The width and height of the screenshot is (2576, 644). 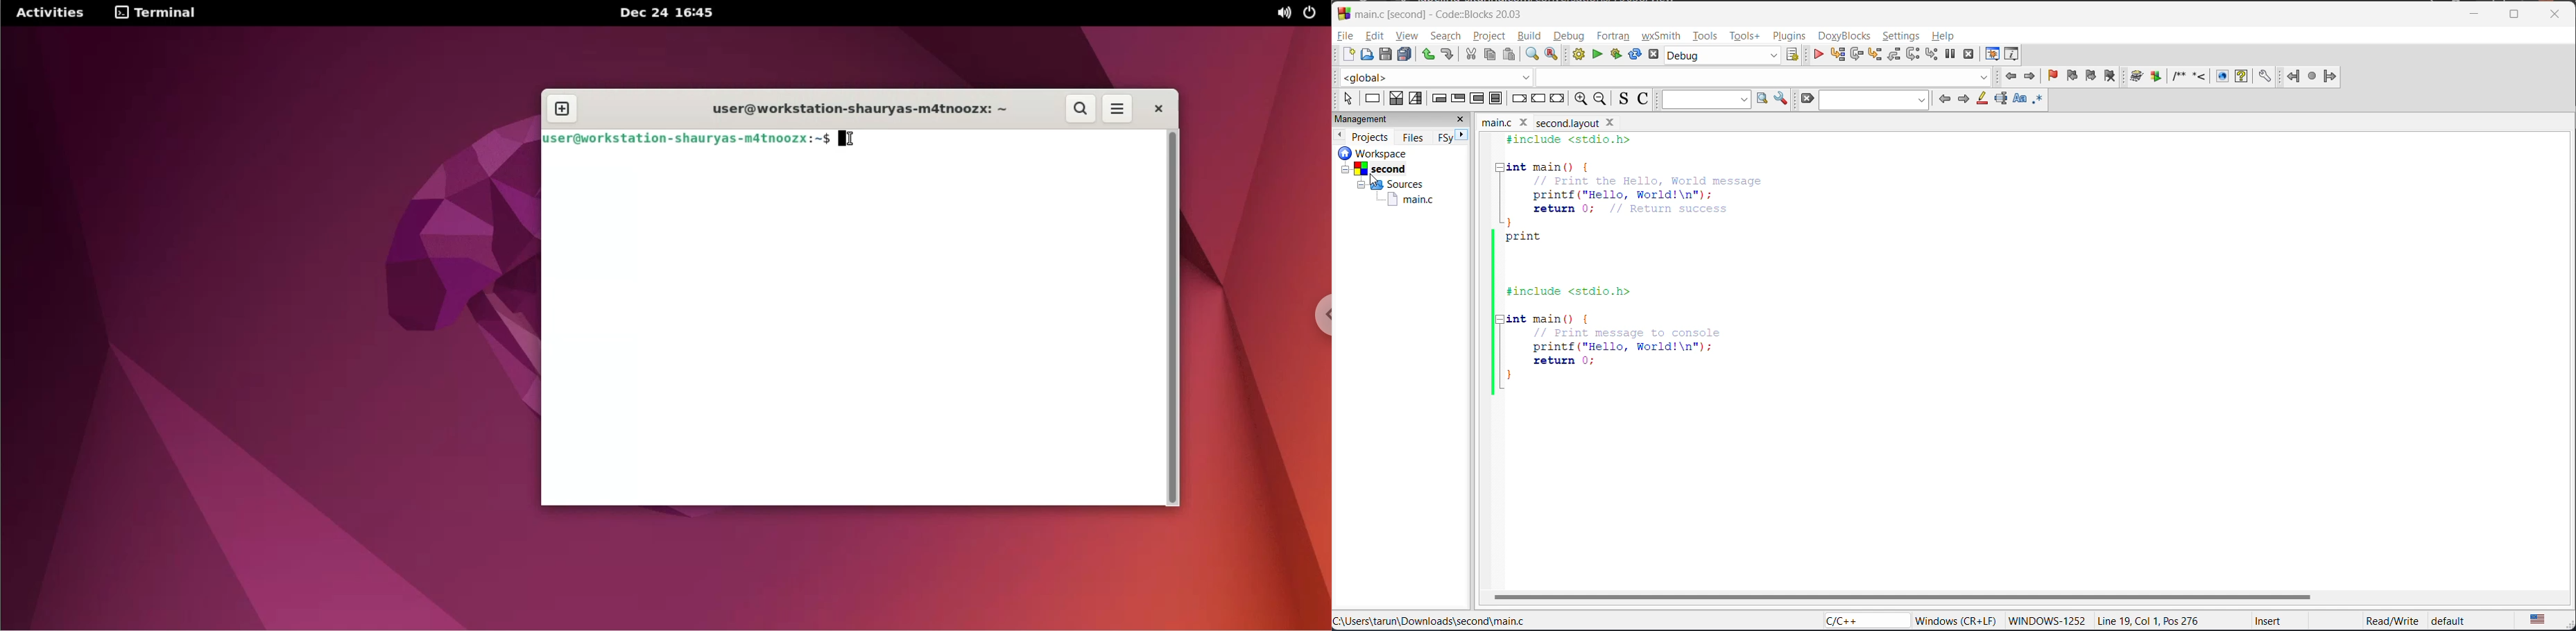 What do you see at coordinates (1558, 97) in the screenshot?
I see `return instruction` at bounding box center [1558, 97].